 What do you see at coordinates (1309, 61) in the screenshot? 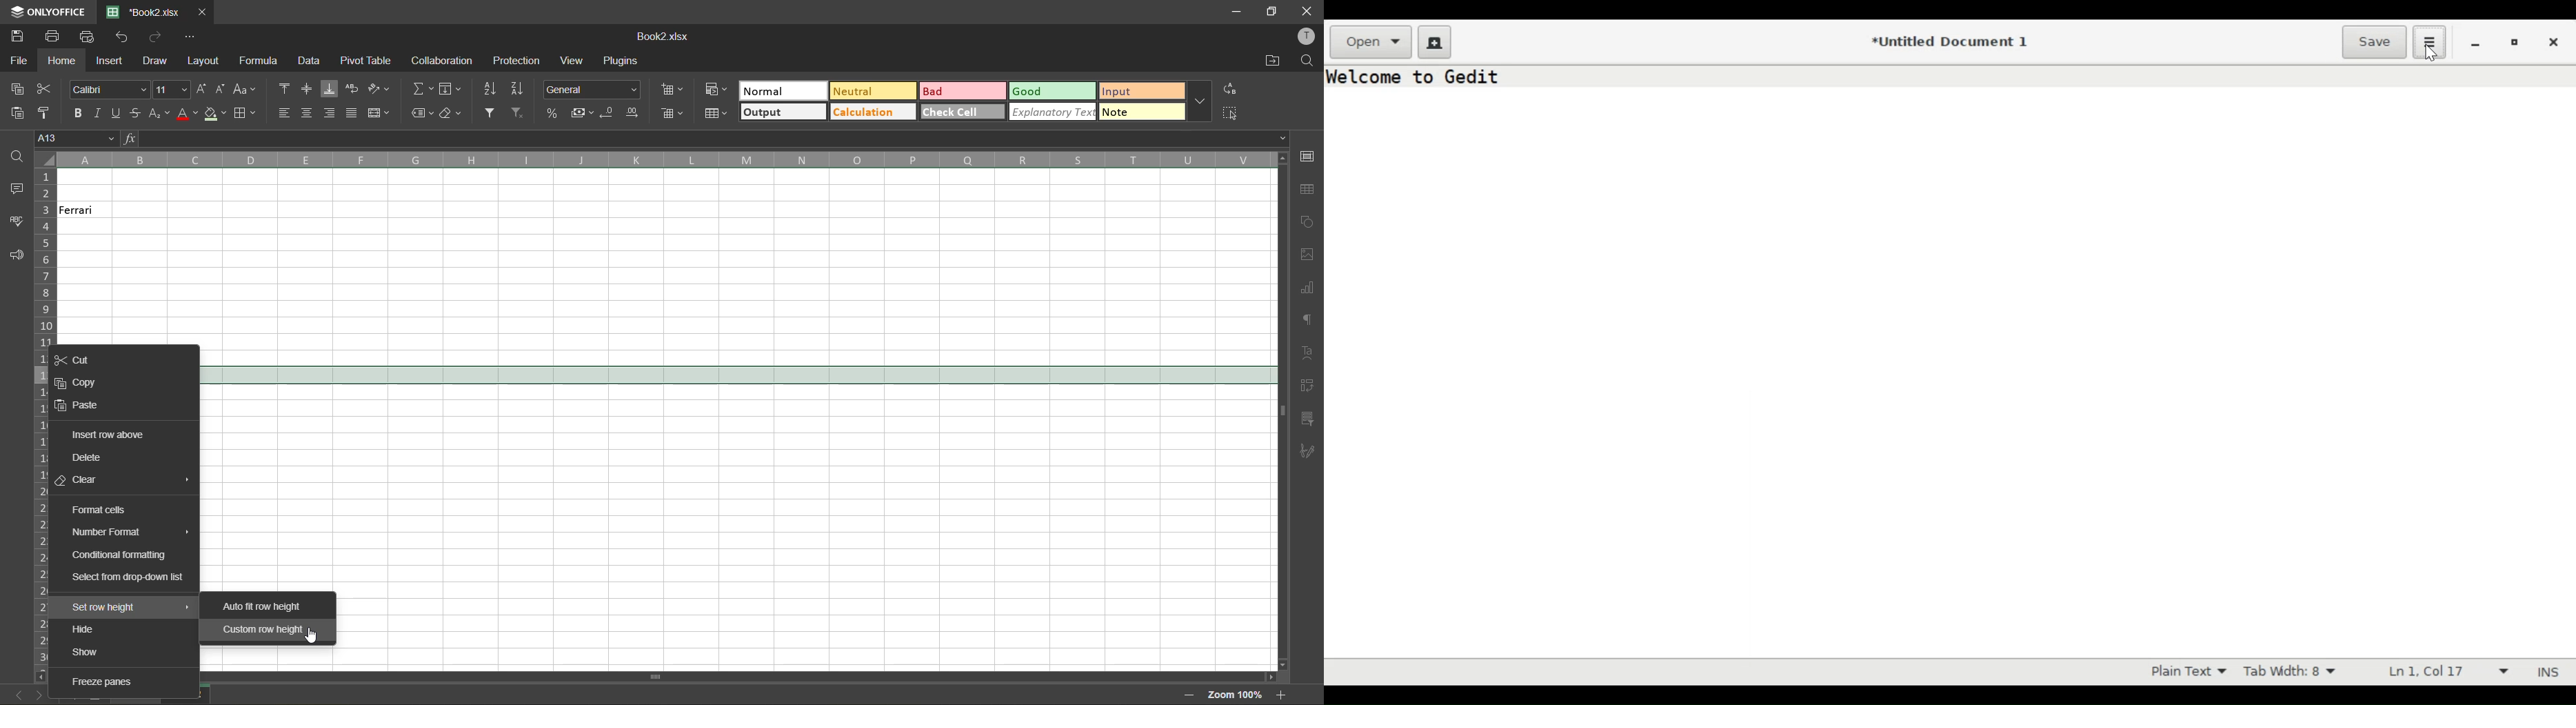
I see `find` at bounding box center [1309, 61].